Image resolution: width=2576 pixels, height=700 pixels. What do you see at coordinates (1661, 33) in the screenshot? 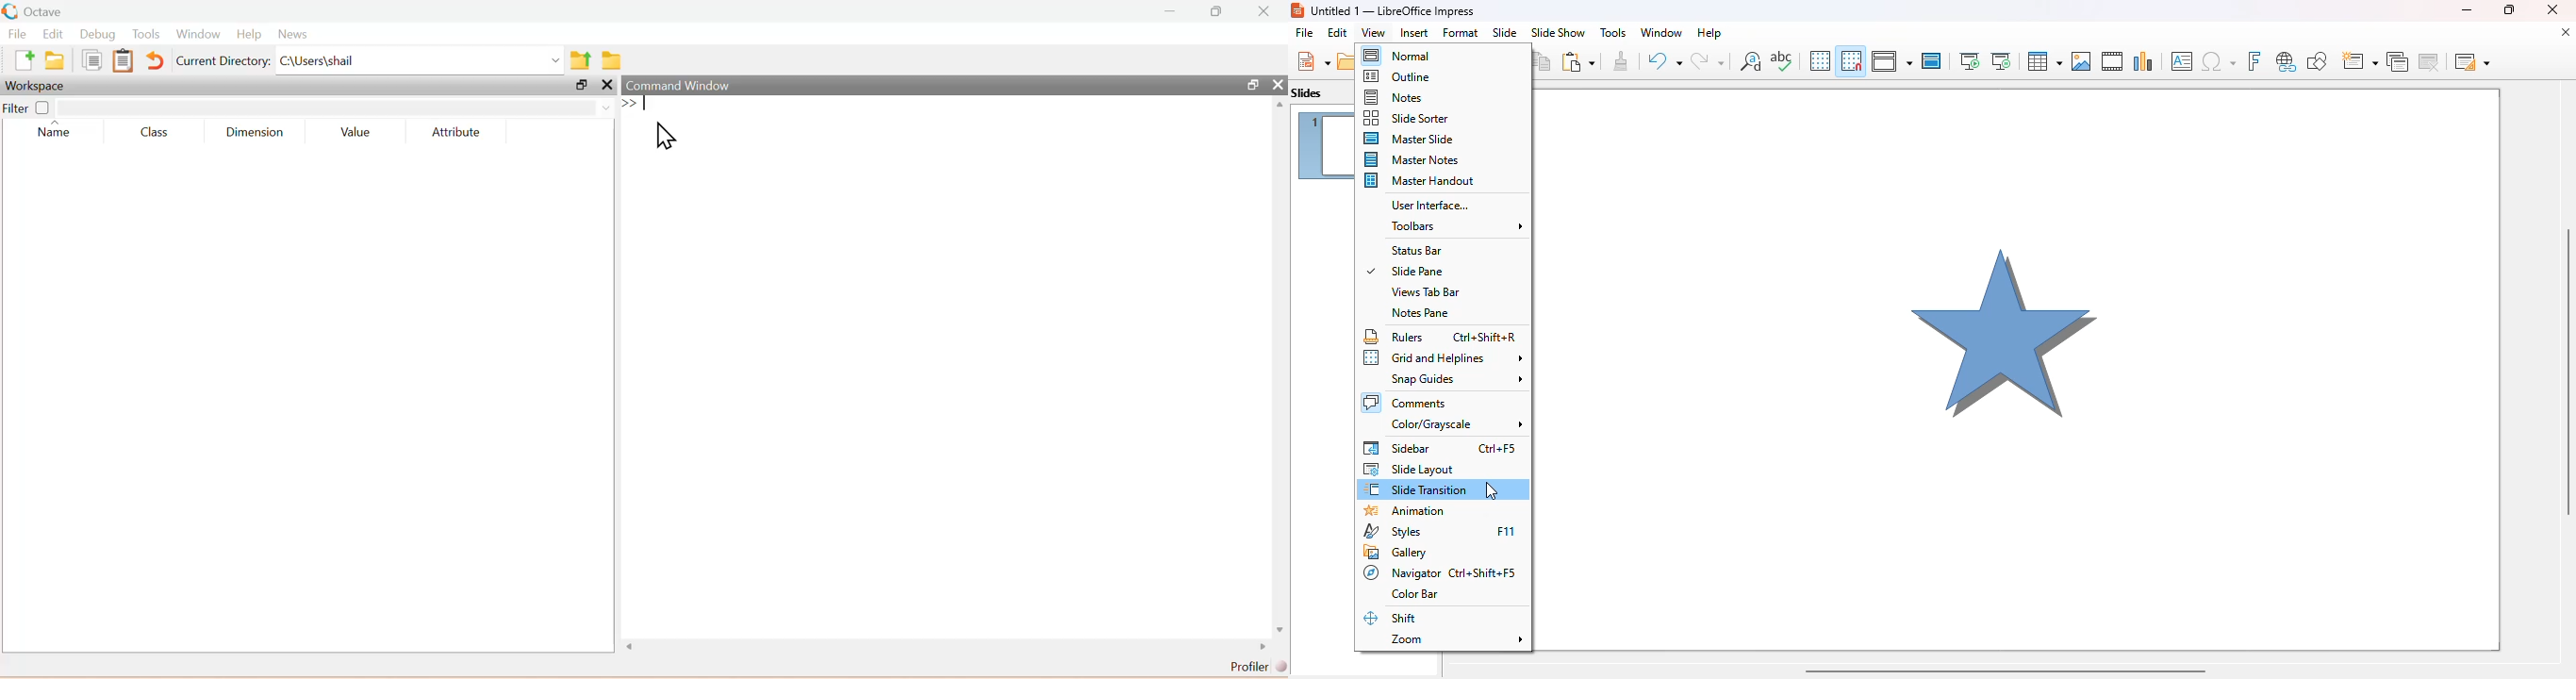
I see `window` at bounding box center [1661, 33].